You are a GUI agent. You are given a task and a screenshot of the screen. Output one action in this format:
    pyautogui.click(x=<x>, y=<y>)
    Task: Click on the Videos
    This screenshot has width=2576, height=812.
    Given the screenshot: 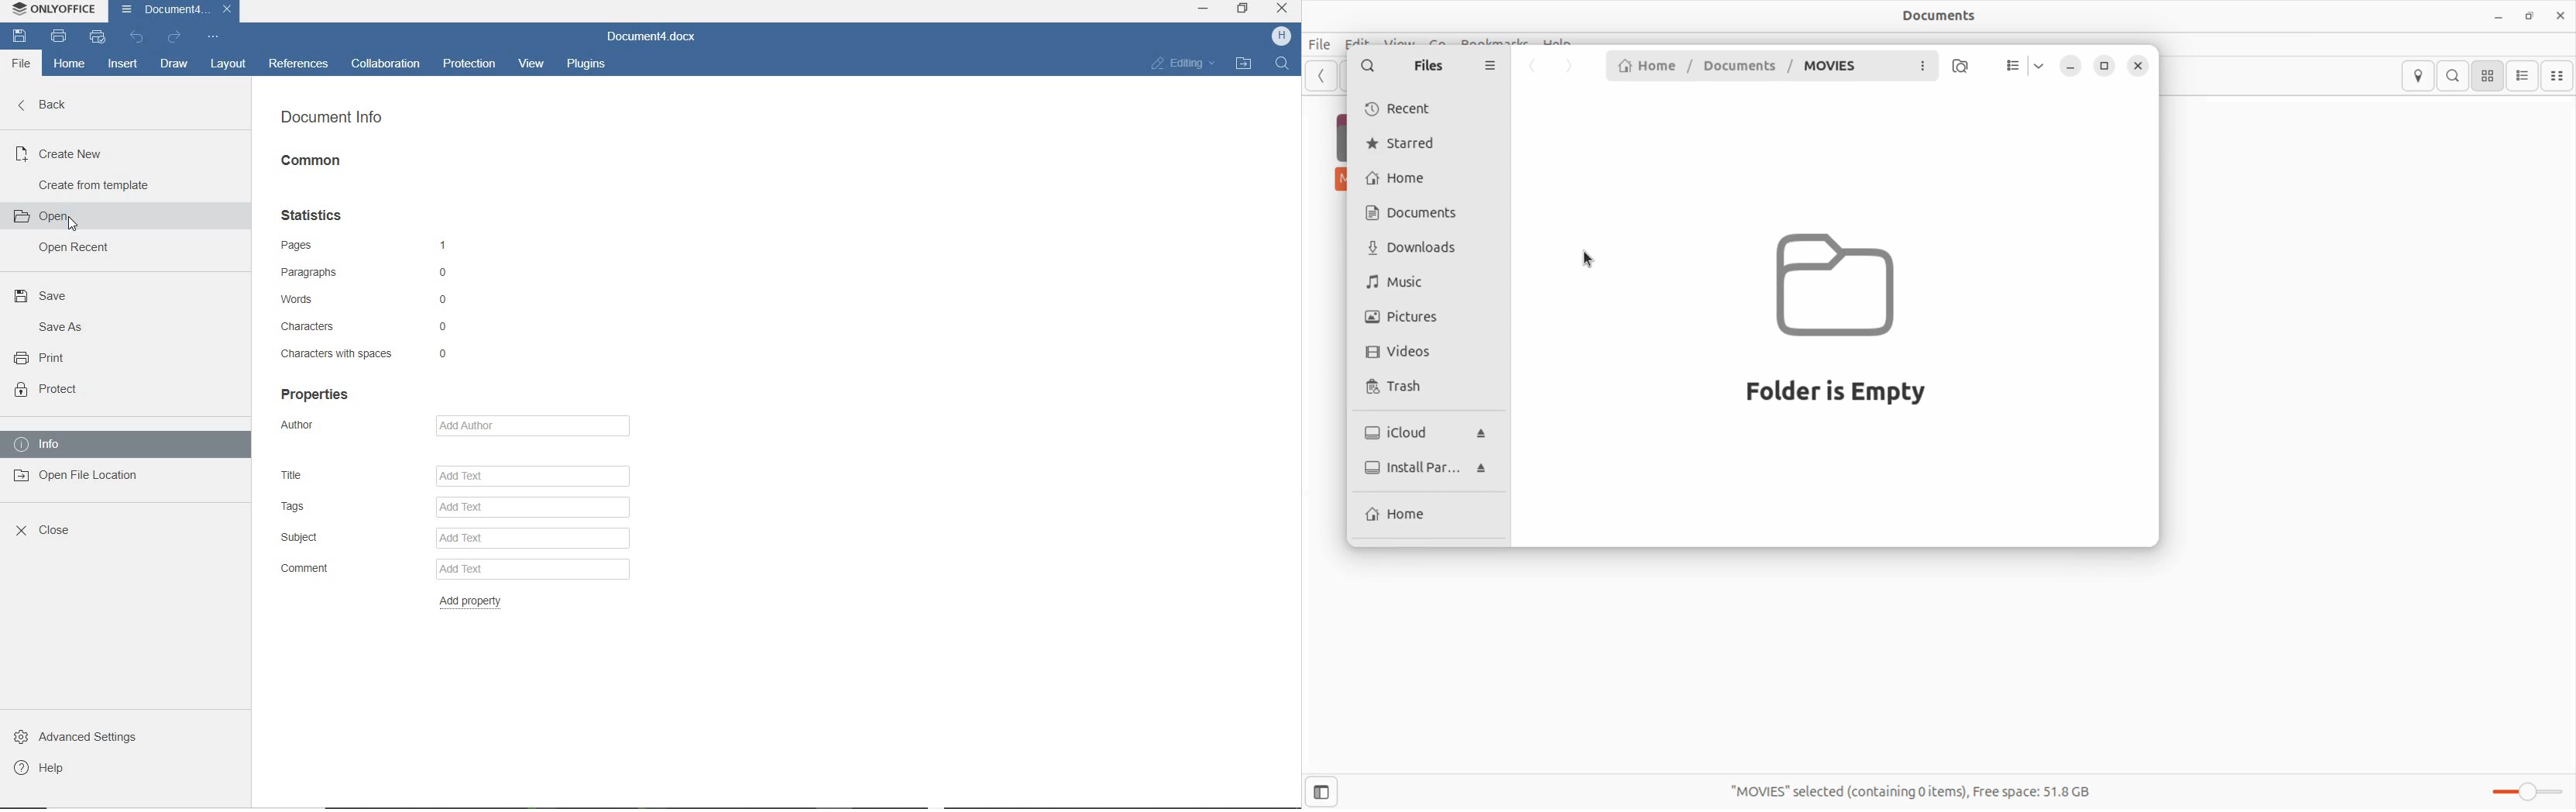 What is the action you would take?
    pyautogui.click(x=1402, y=352)
    